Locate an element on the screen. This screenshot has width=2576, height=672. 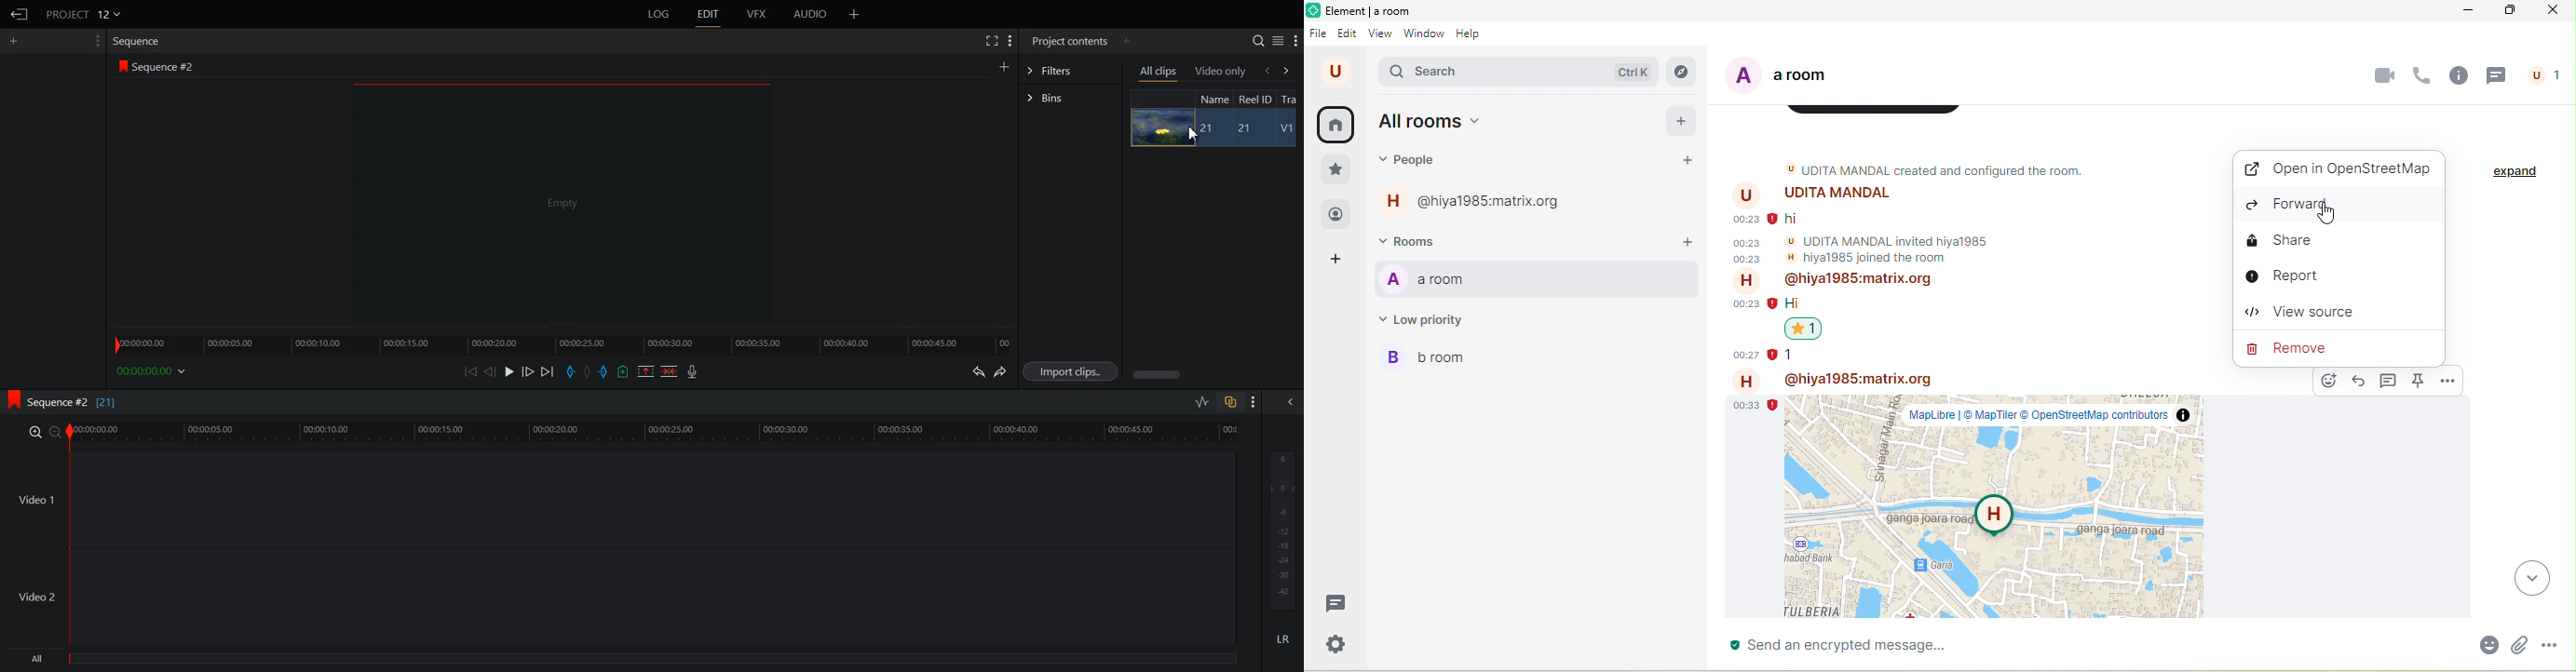
file is located at coordinates (1319, 34).